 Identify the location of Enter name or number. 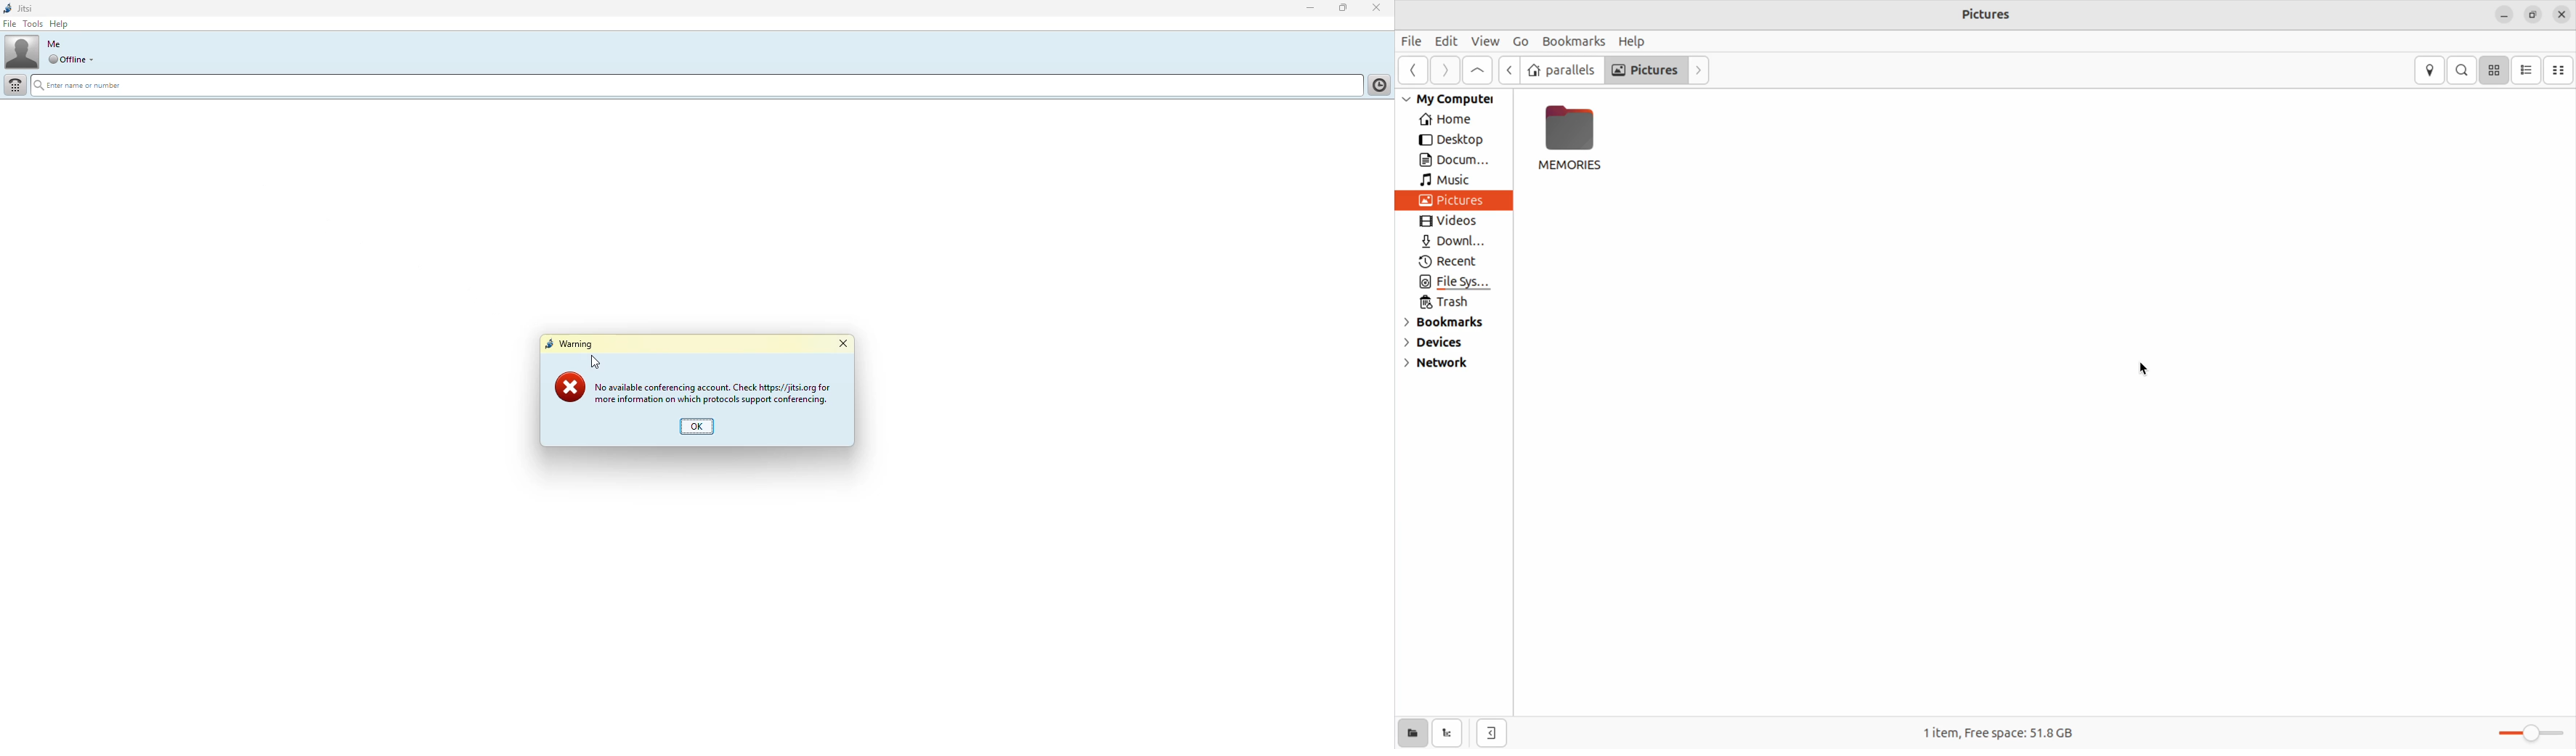
(93, 86).